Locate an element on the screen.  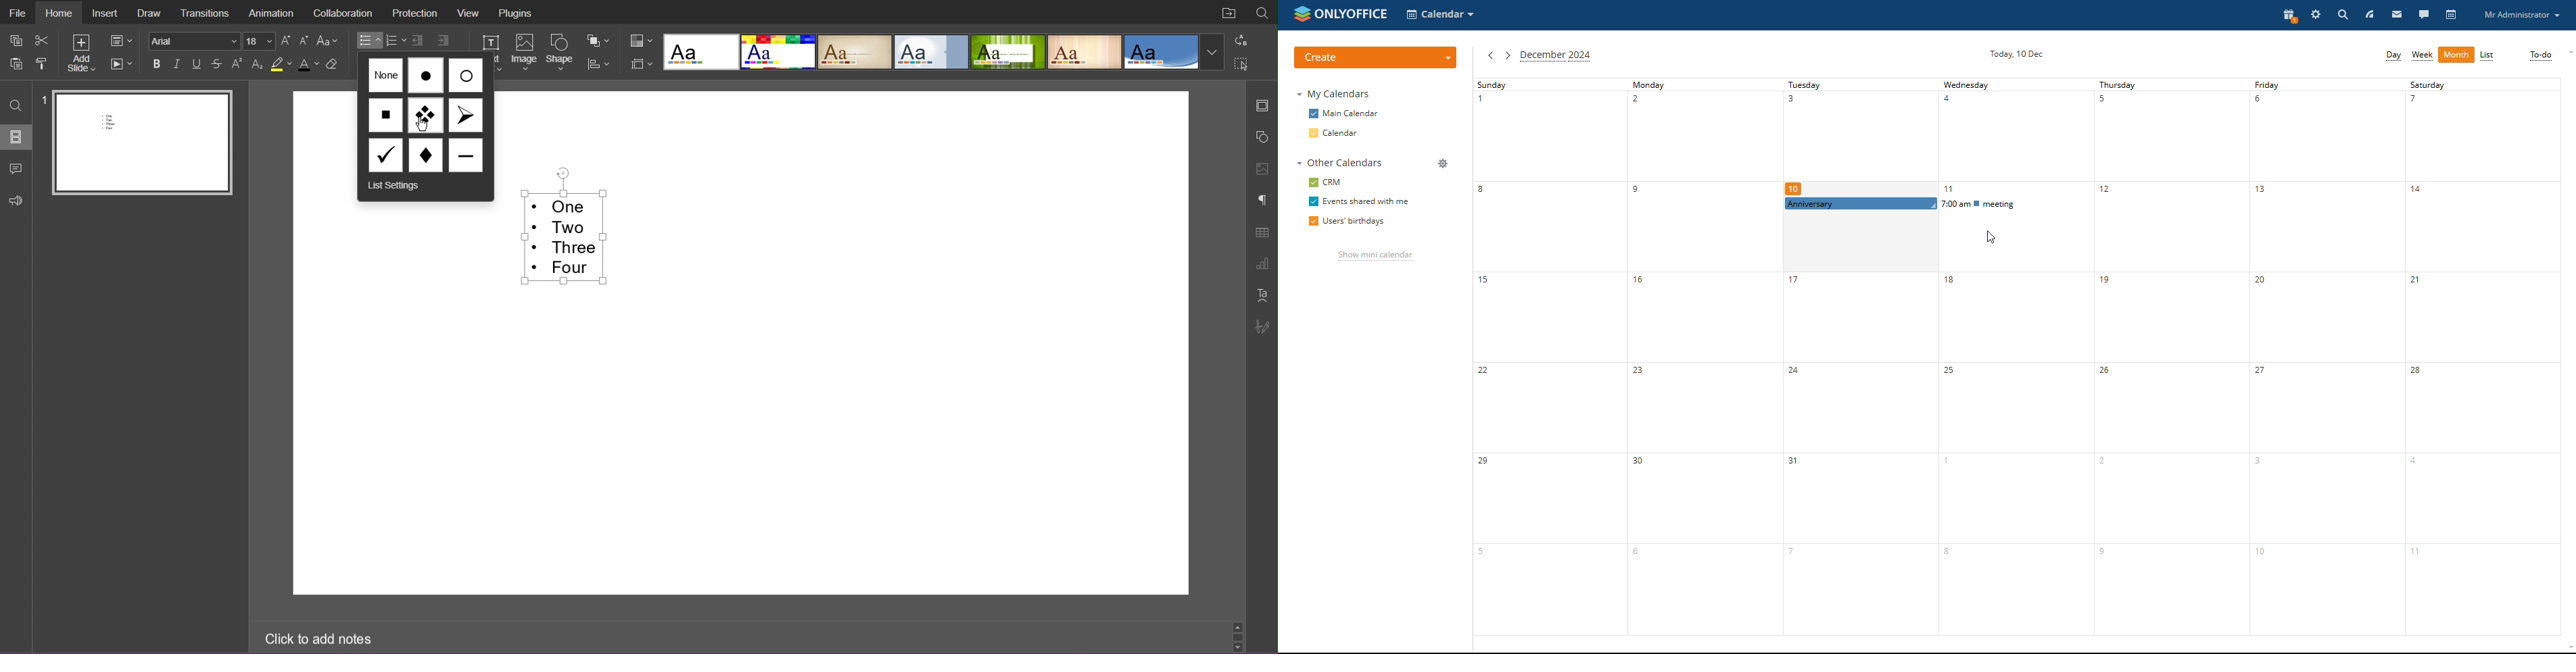
Font Size is located at coordinates (259, 41).